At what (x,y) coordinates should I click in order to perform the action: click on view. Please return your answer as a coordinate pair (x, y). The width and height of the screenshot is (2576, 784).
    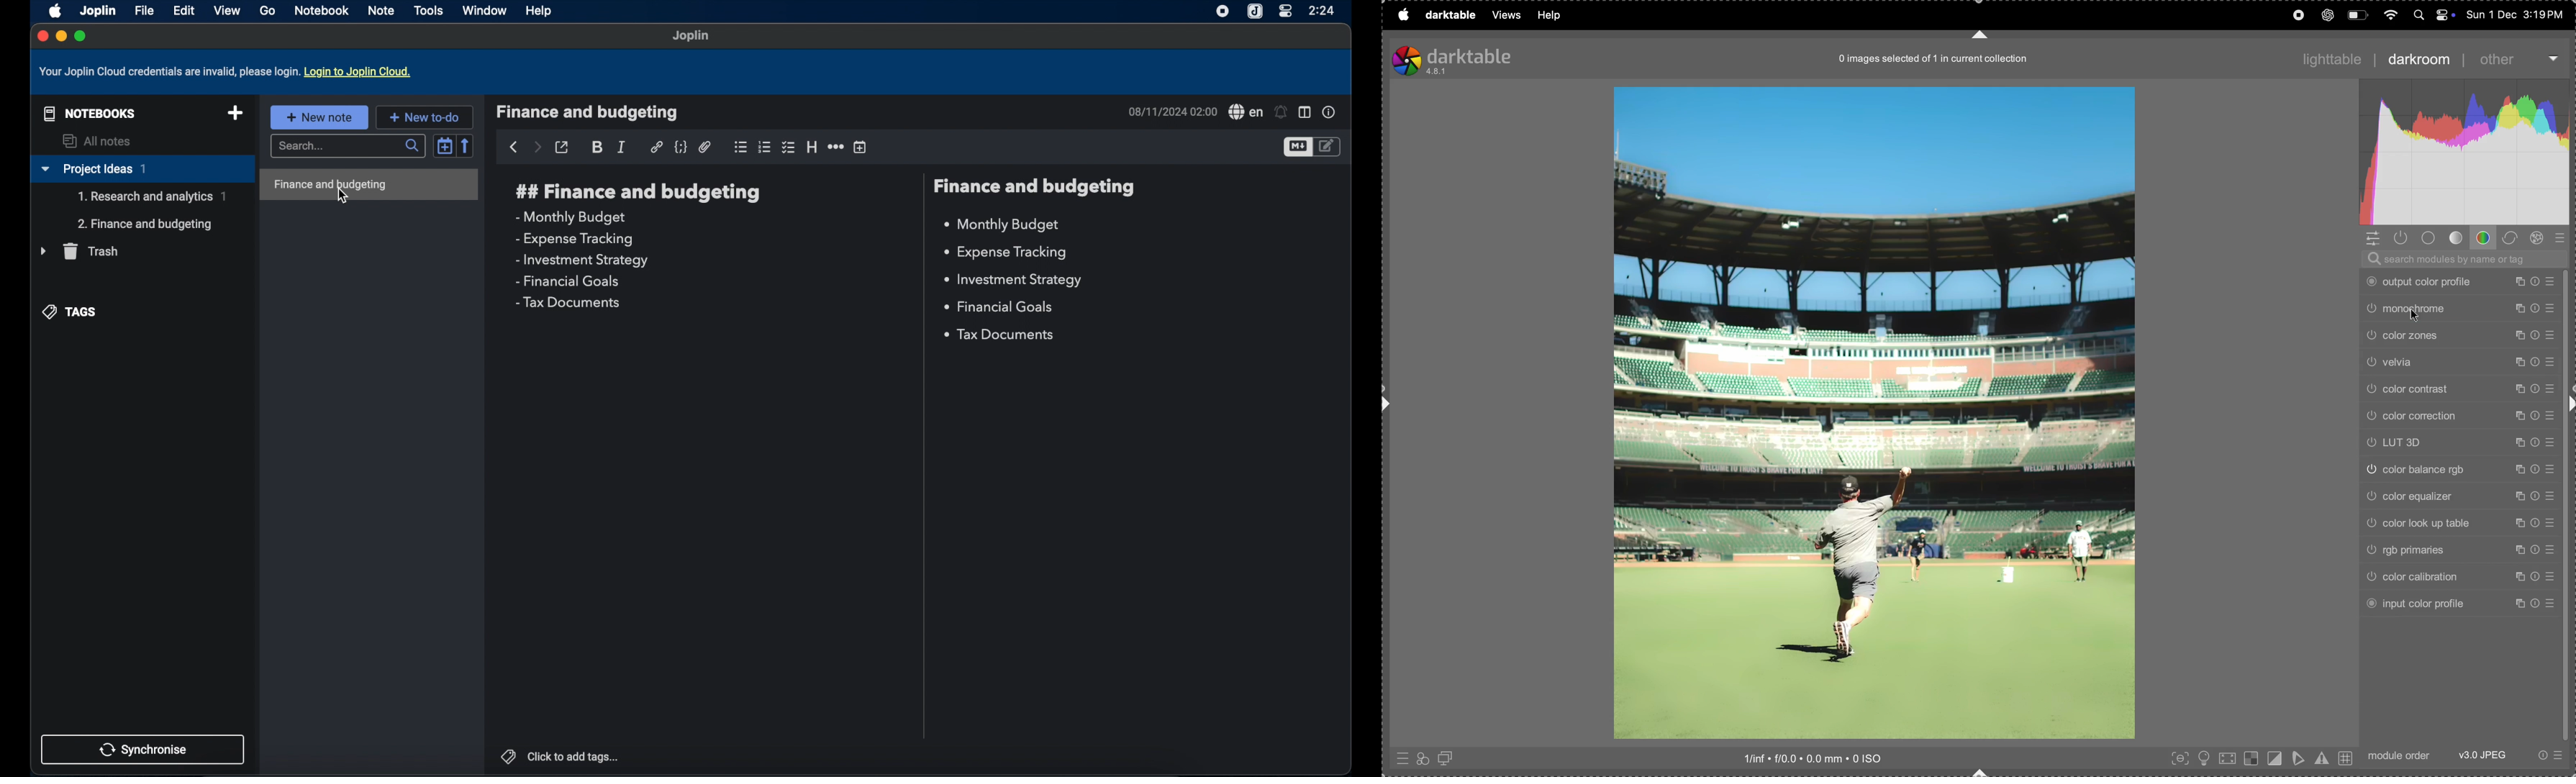
    Looking at the image, I should click on (227, 10).